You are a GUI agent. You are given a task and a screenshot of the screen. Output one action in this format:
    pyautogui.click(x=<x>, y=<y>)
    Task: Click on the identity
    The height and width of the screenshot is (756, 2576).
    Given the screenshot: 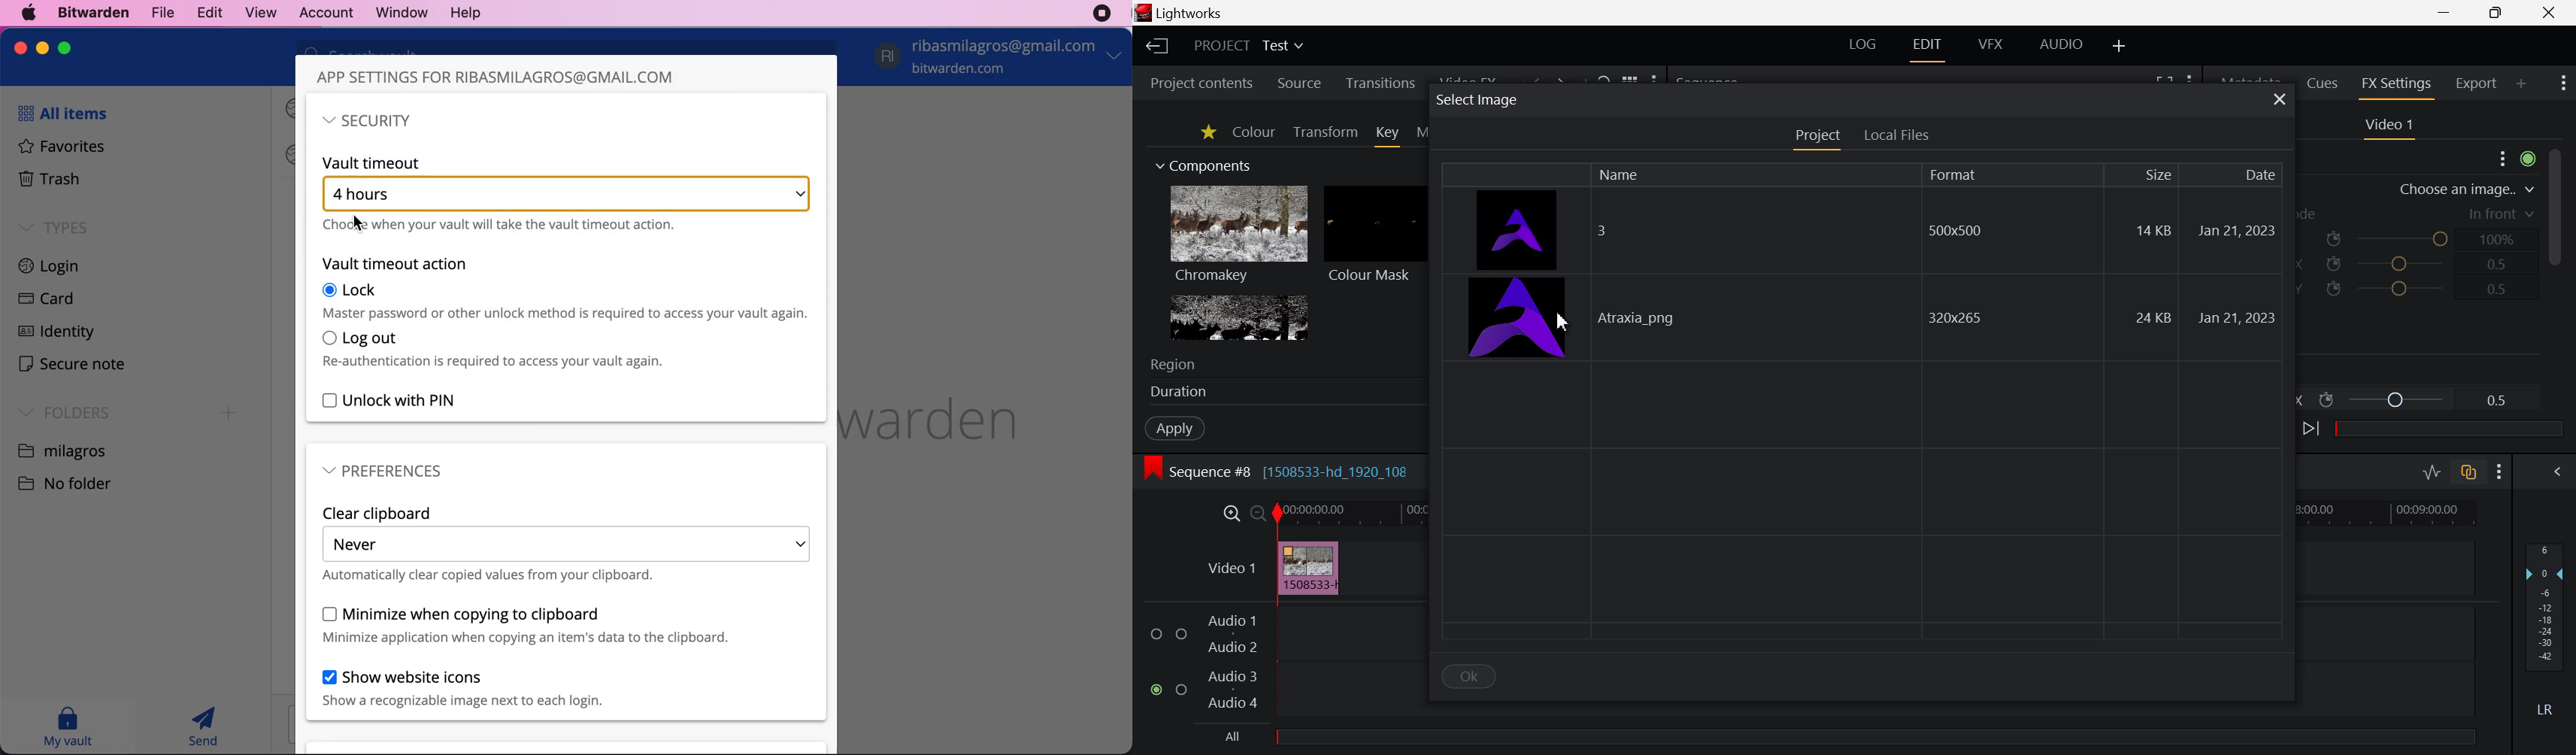 What is the action you would take?
    pyautogui.click(x=53, y=334)
    